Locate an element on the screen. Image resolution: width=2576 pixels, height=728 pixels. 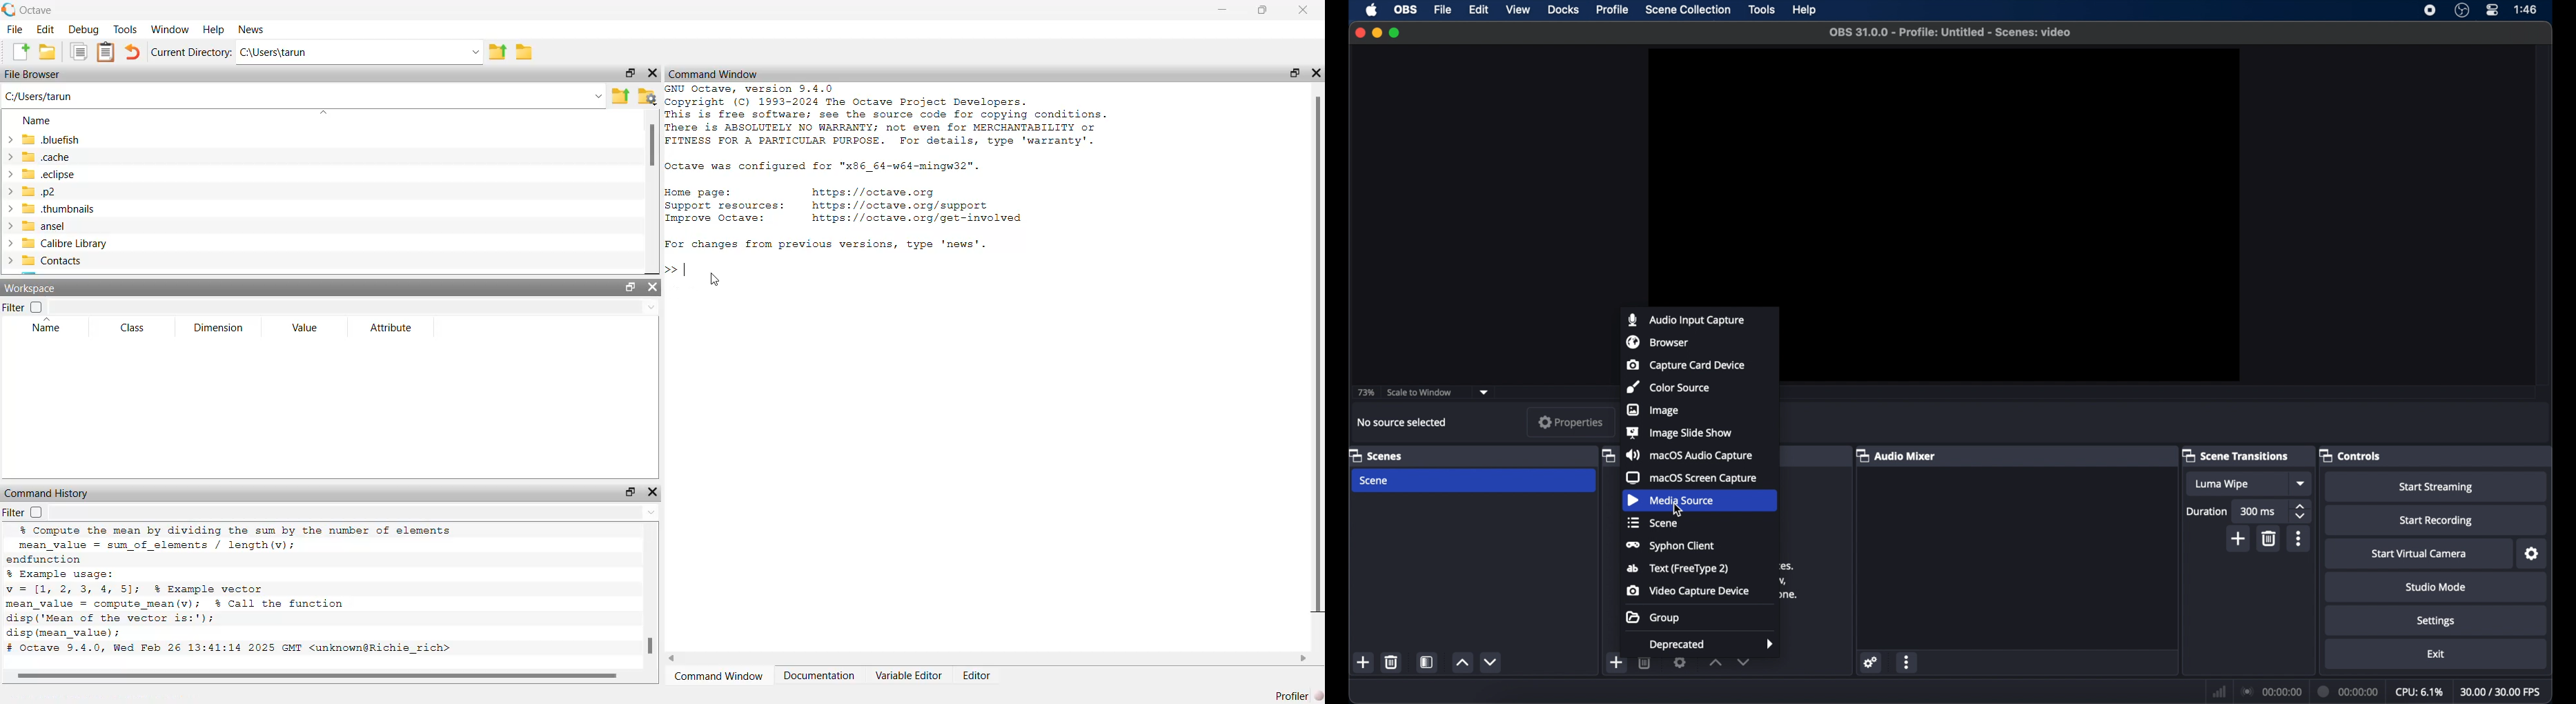
Variable Editor is located at coordinates (910, 675).